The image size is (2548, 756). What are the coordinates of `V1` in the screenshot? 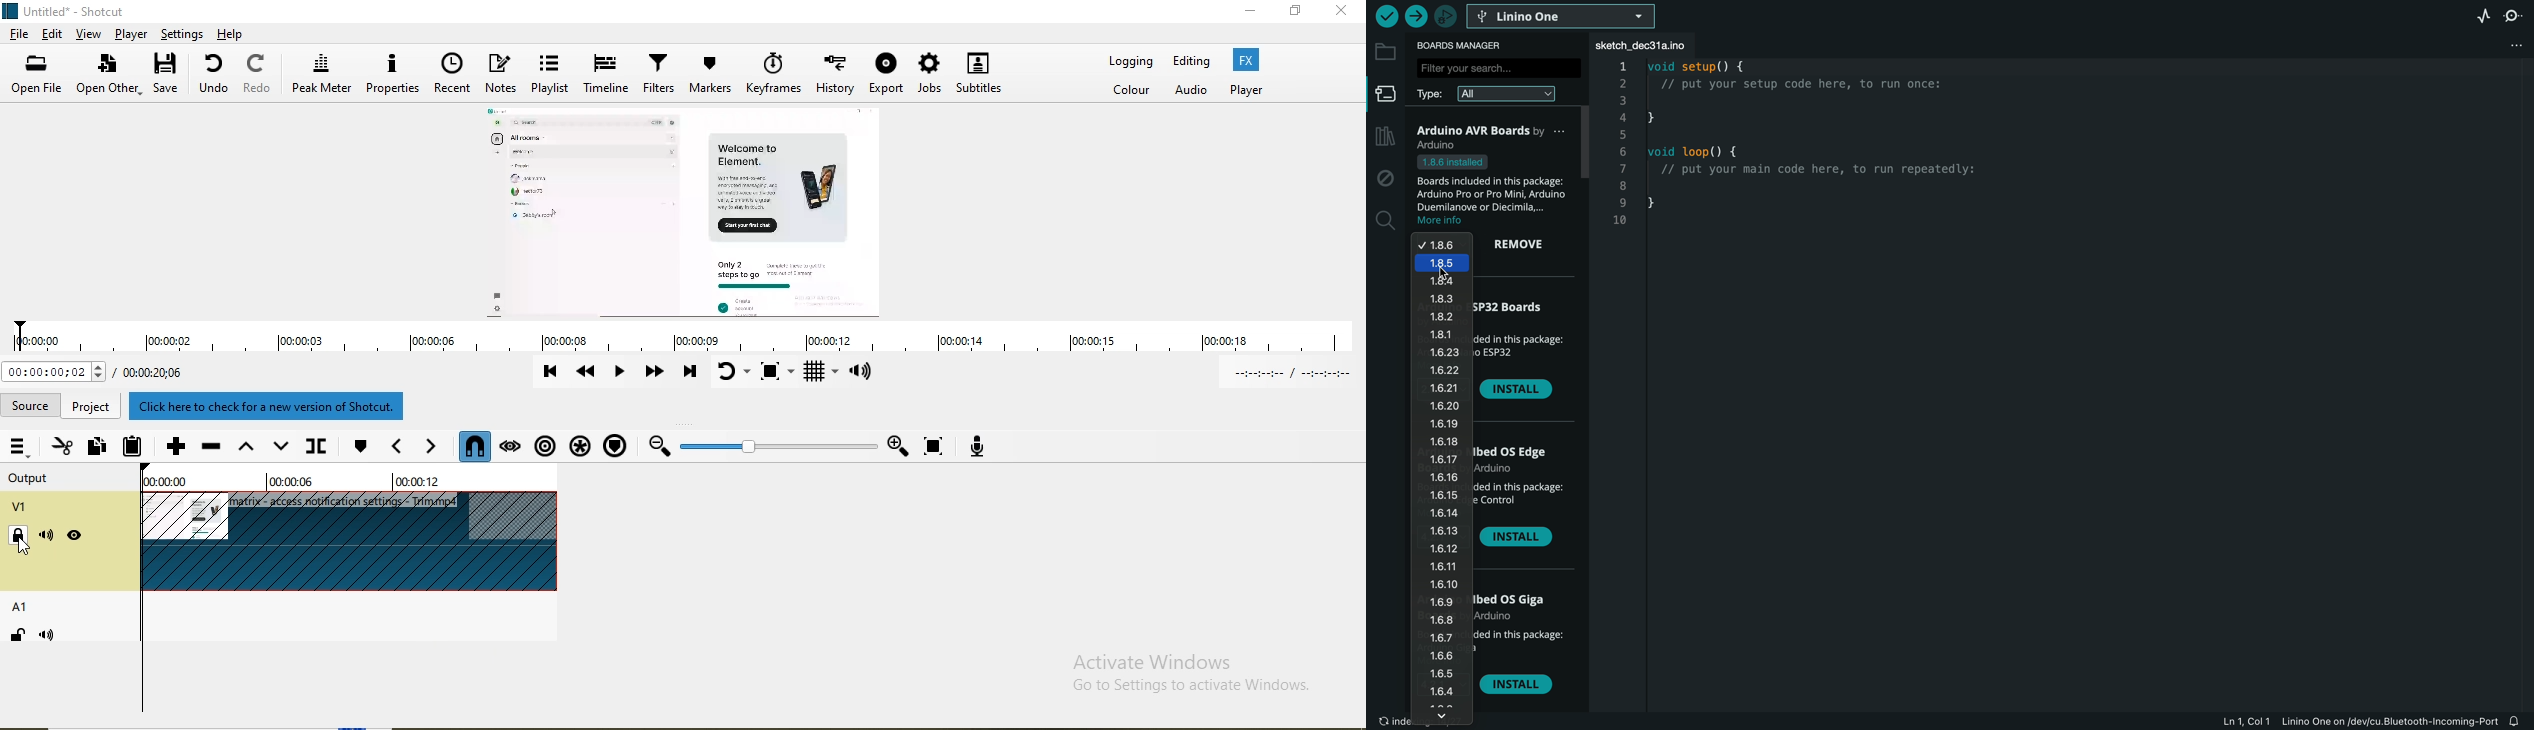 It's located at (21, 507).